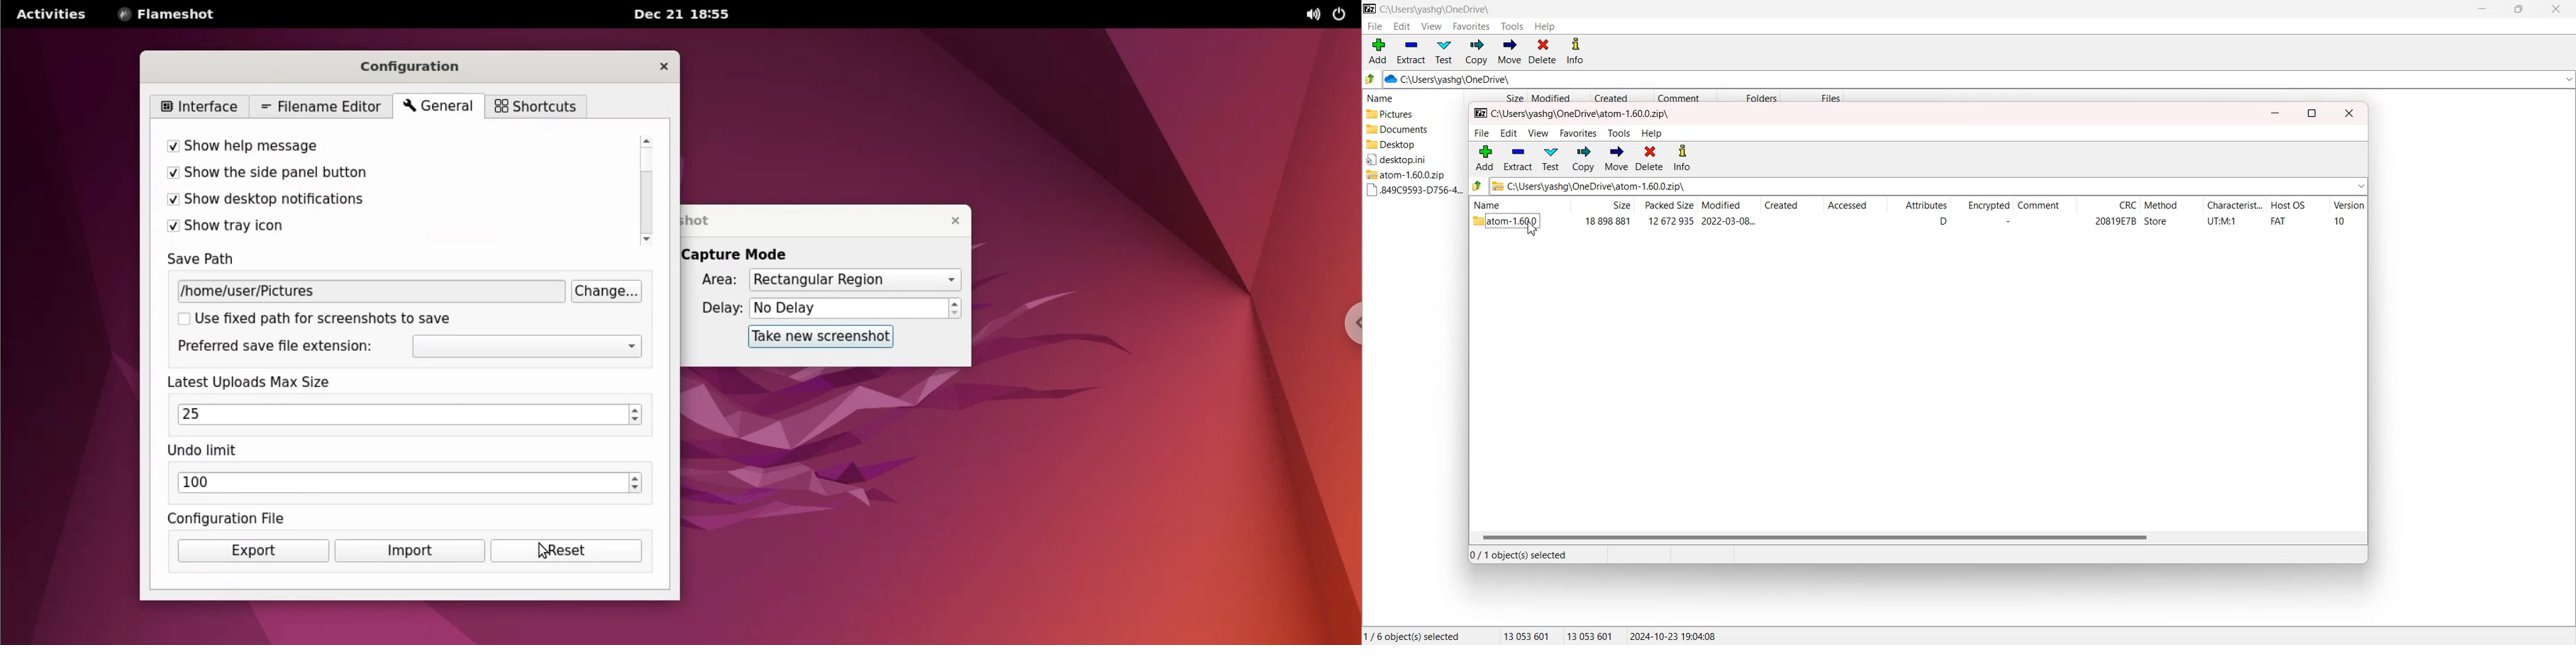 This screenshot has height=672, width=2576. I want to click on Info, so click(1575, 52).